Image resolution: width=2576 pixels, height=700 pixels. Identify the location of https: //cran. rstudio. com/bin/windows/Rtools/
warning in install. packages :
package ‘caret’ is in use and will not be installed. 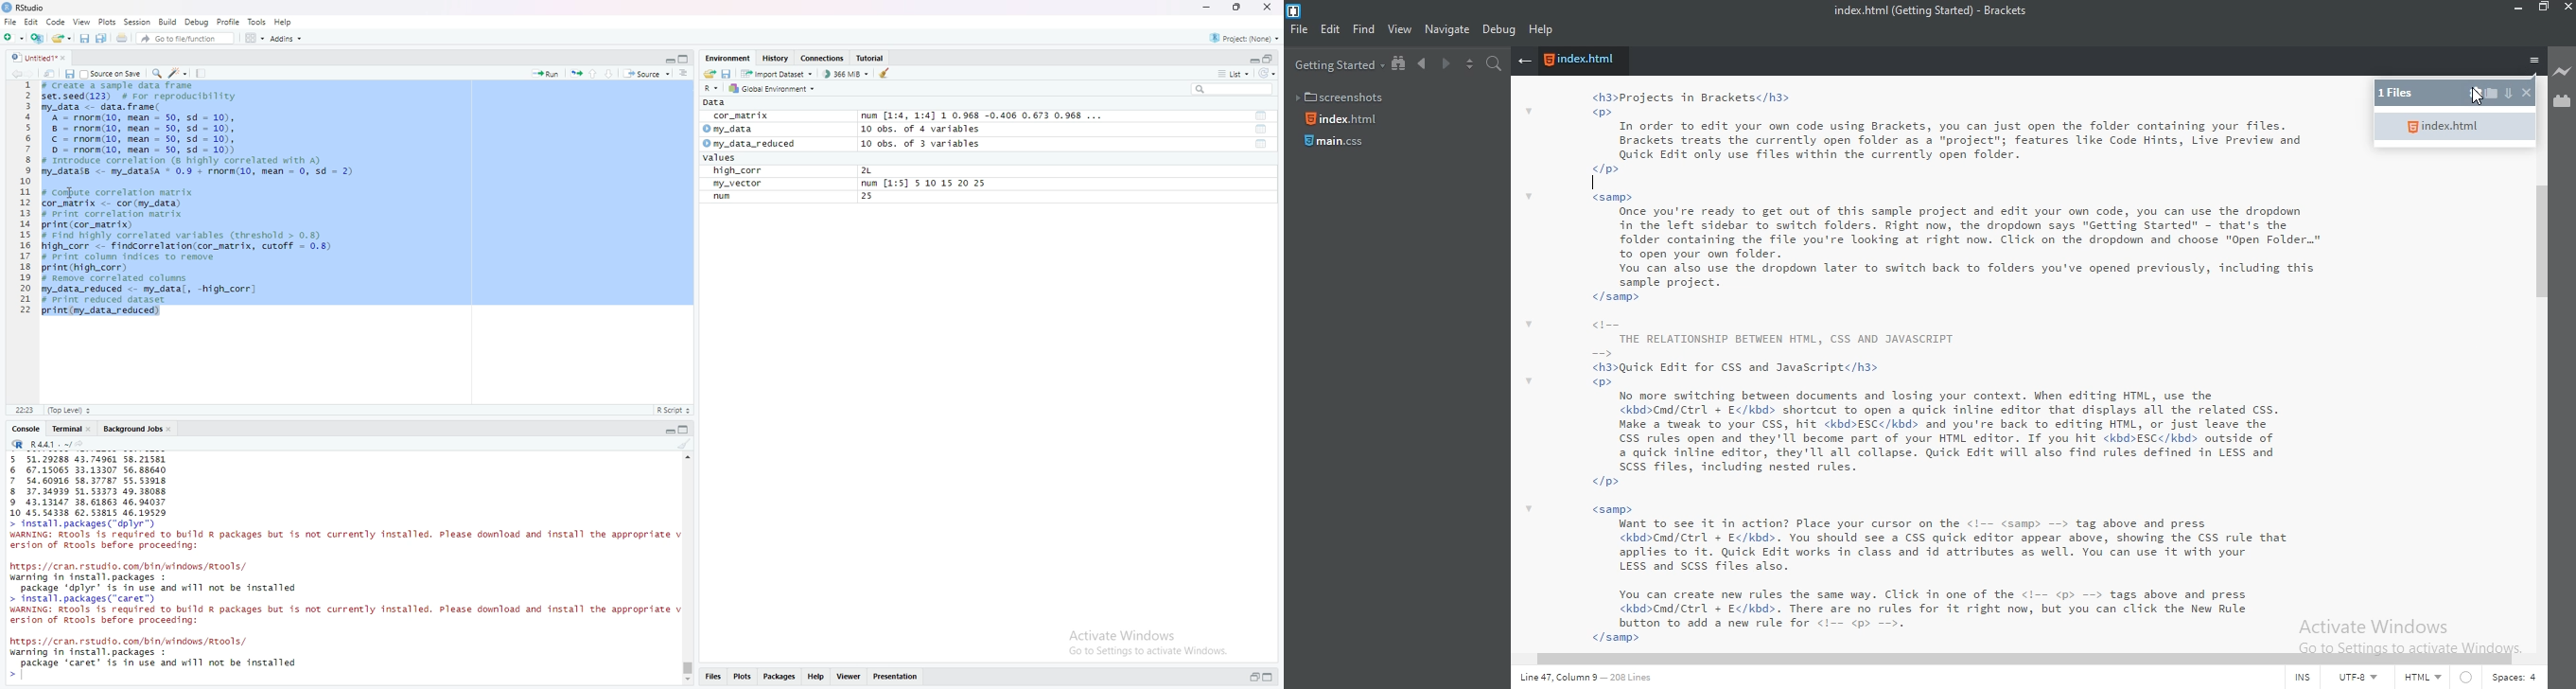
(156, 658).